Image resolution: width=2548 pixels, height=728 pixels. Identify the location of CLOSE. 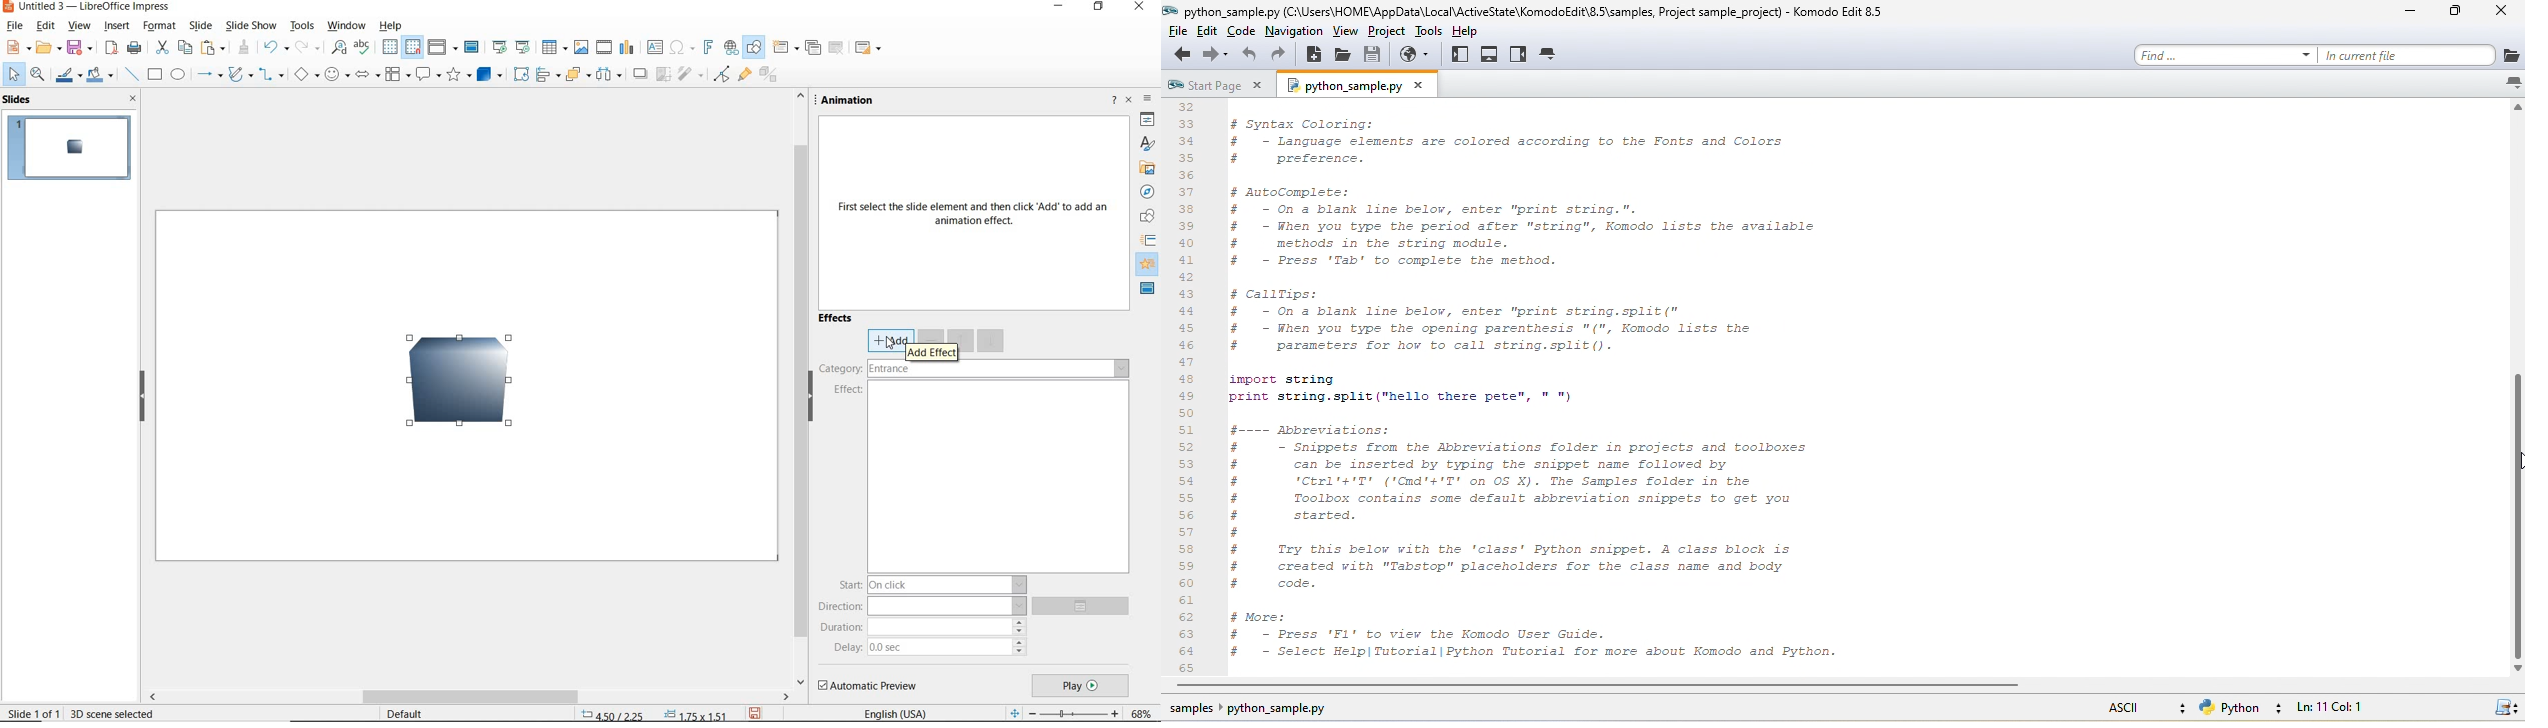
(1141, 7).